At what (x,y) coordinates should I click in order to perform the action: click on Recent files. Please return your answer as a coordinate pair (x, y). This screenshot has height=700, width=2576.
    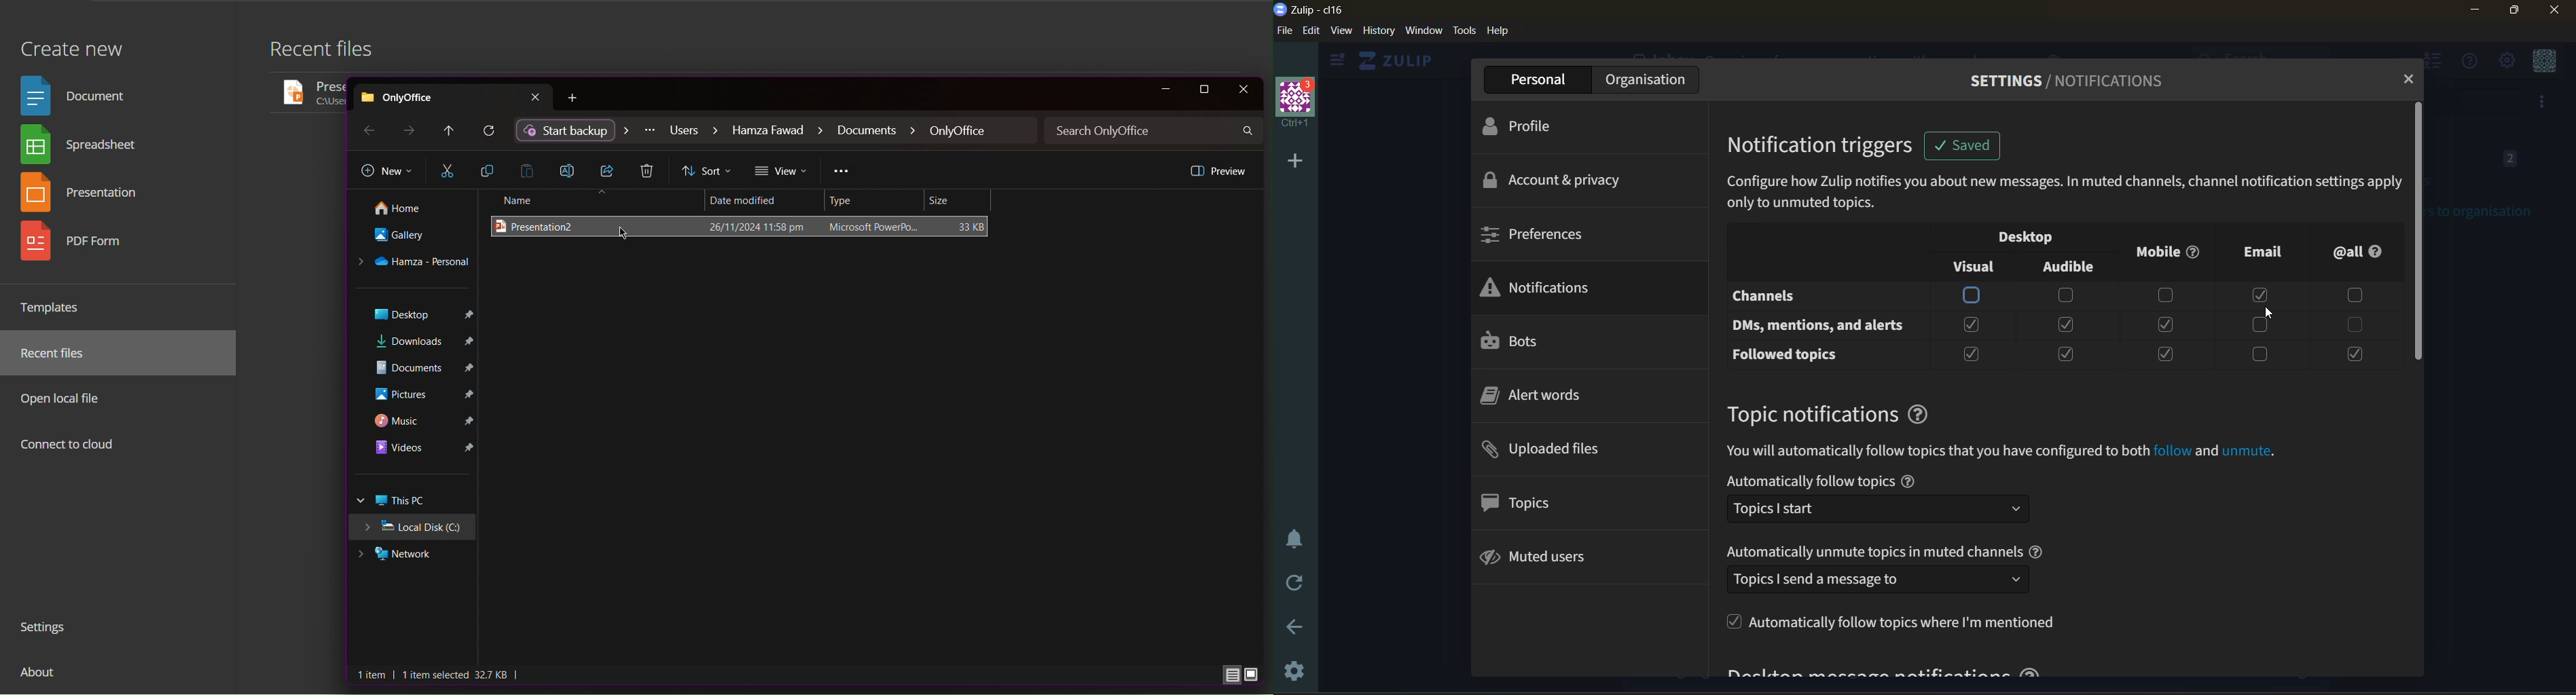
    Looking at the image, I should click on (330, 52).